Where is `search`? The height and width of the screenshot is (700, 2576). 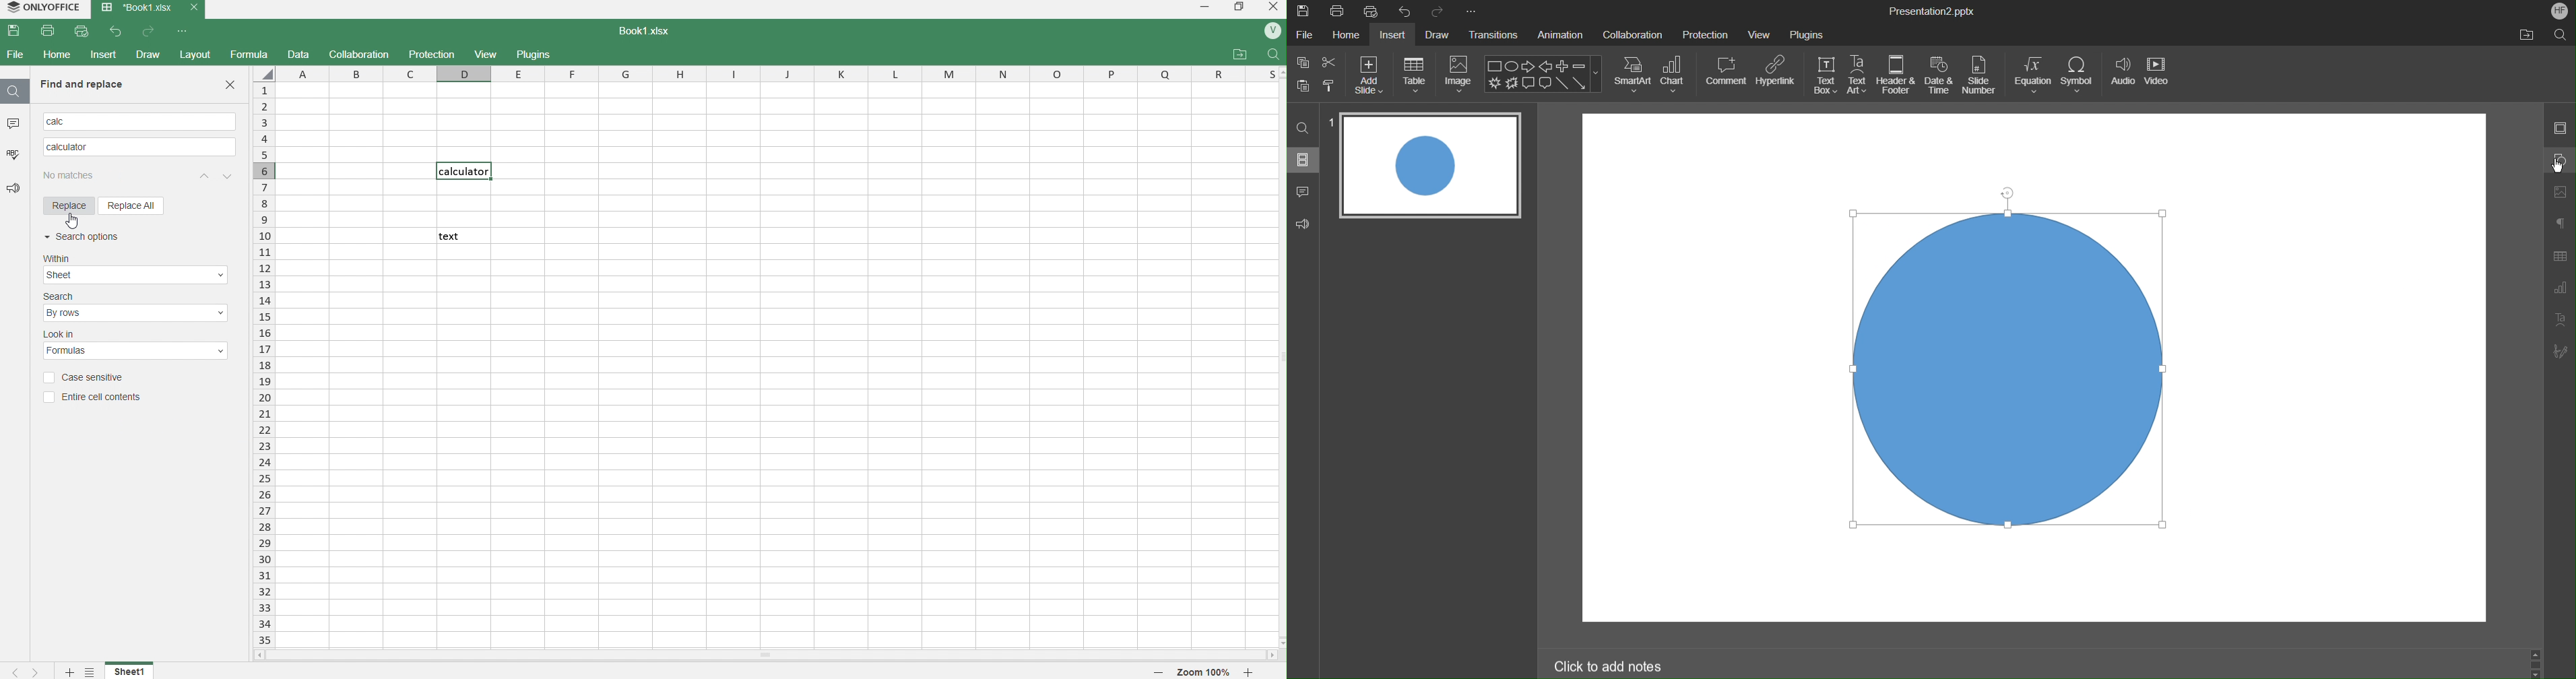 search is located at coordinates (1275, 53).